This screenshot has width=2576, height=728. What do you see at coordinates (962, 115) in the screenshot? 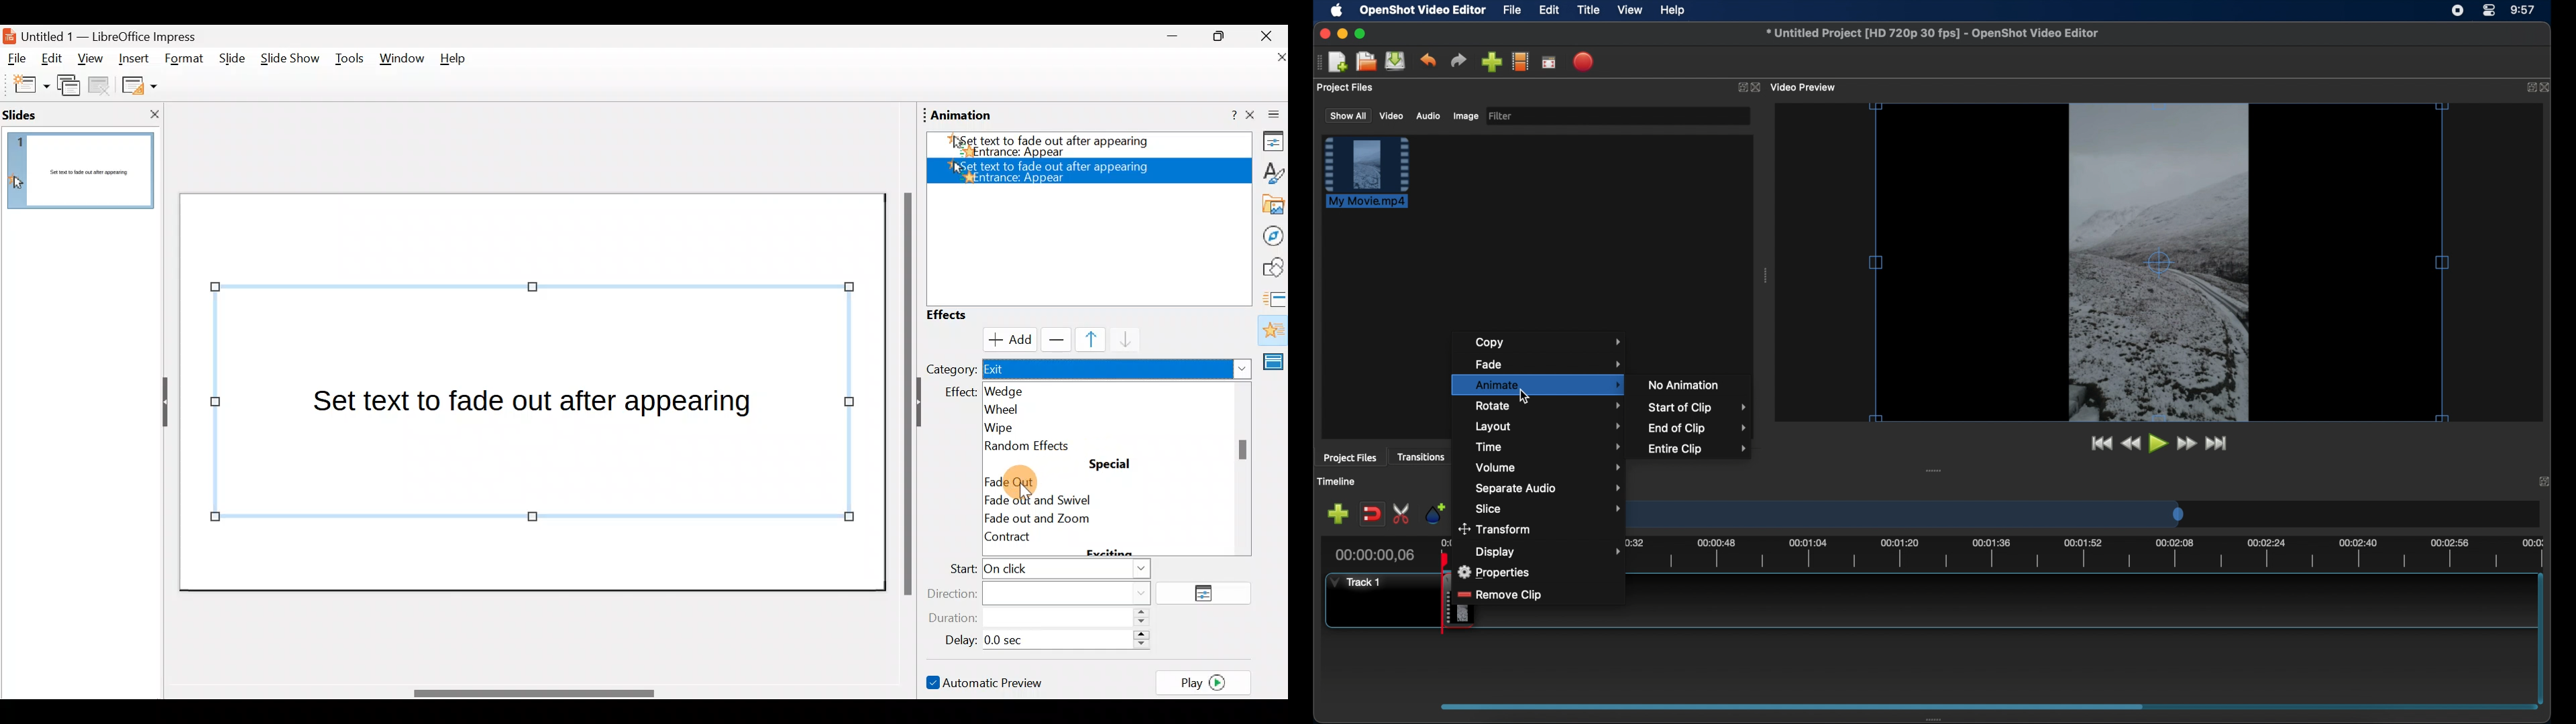
I see `Animation` at bounding box center [962, 115].